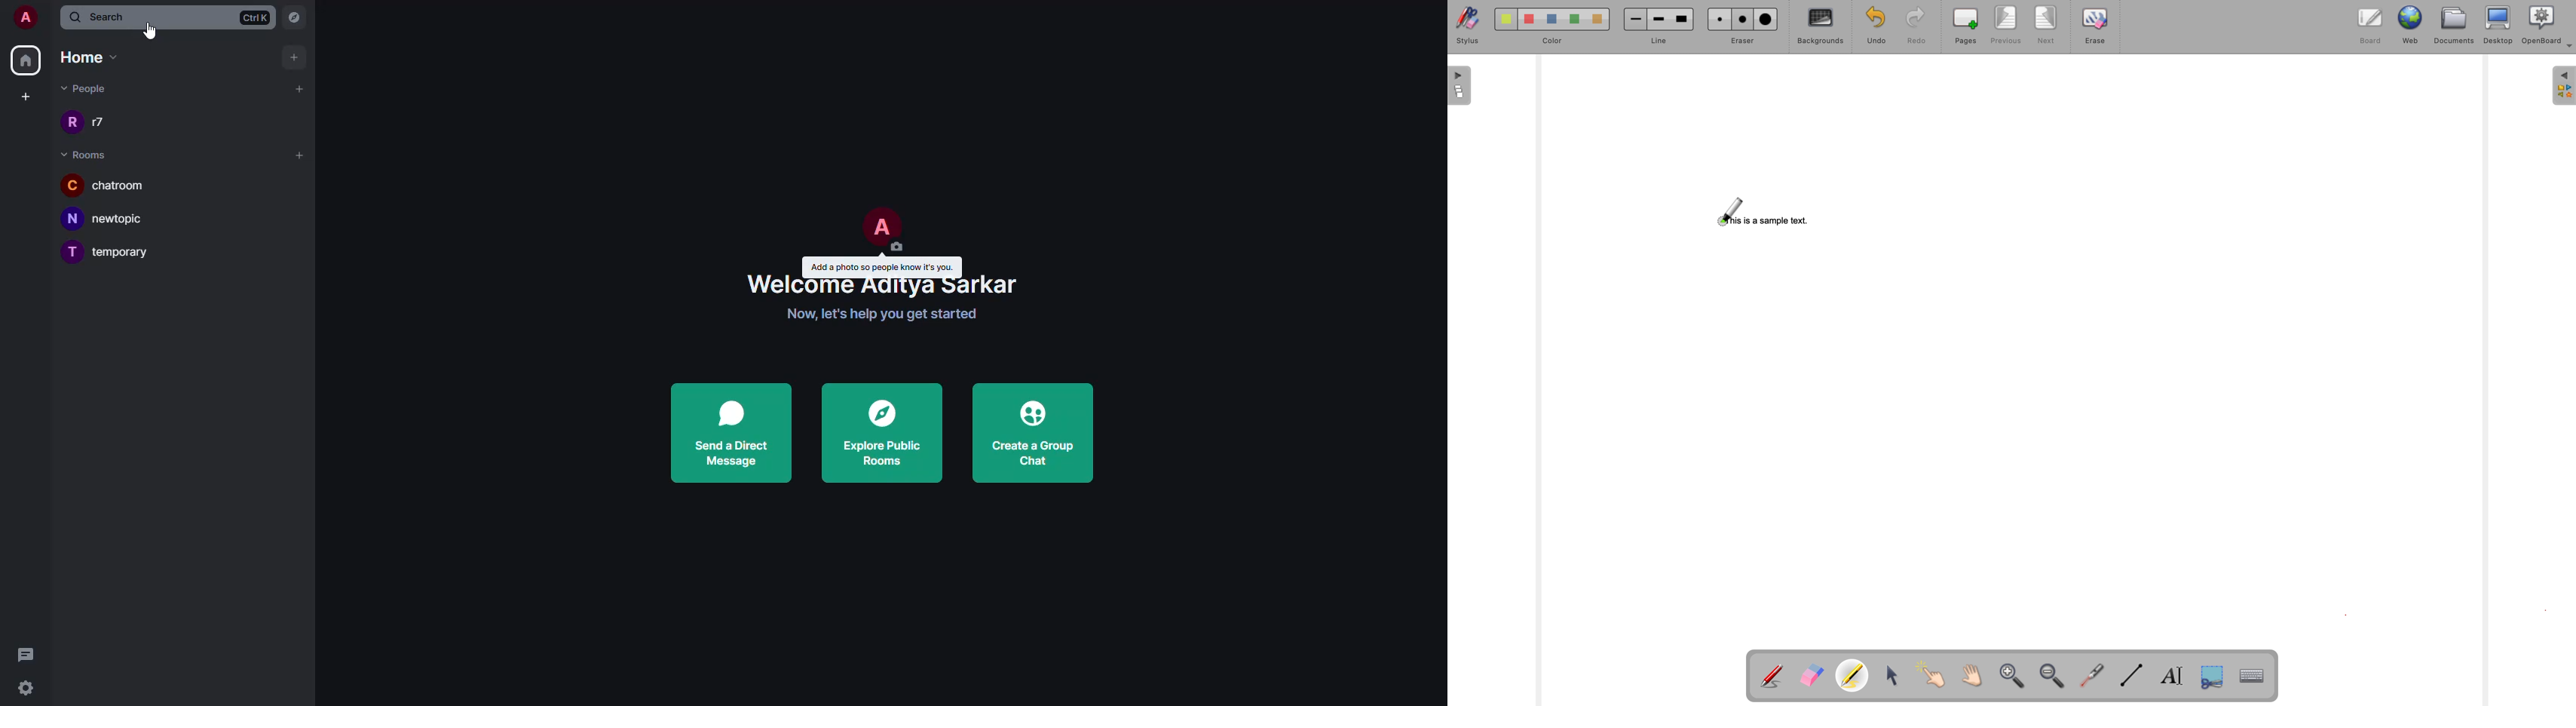 Image resolution: width=2576 pixels, height=728 pixels. Describe the element at coordinates (1817, 26) in the screenshot. I see `backgrounds` at that location.